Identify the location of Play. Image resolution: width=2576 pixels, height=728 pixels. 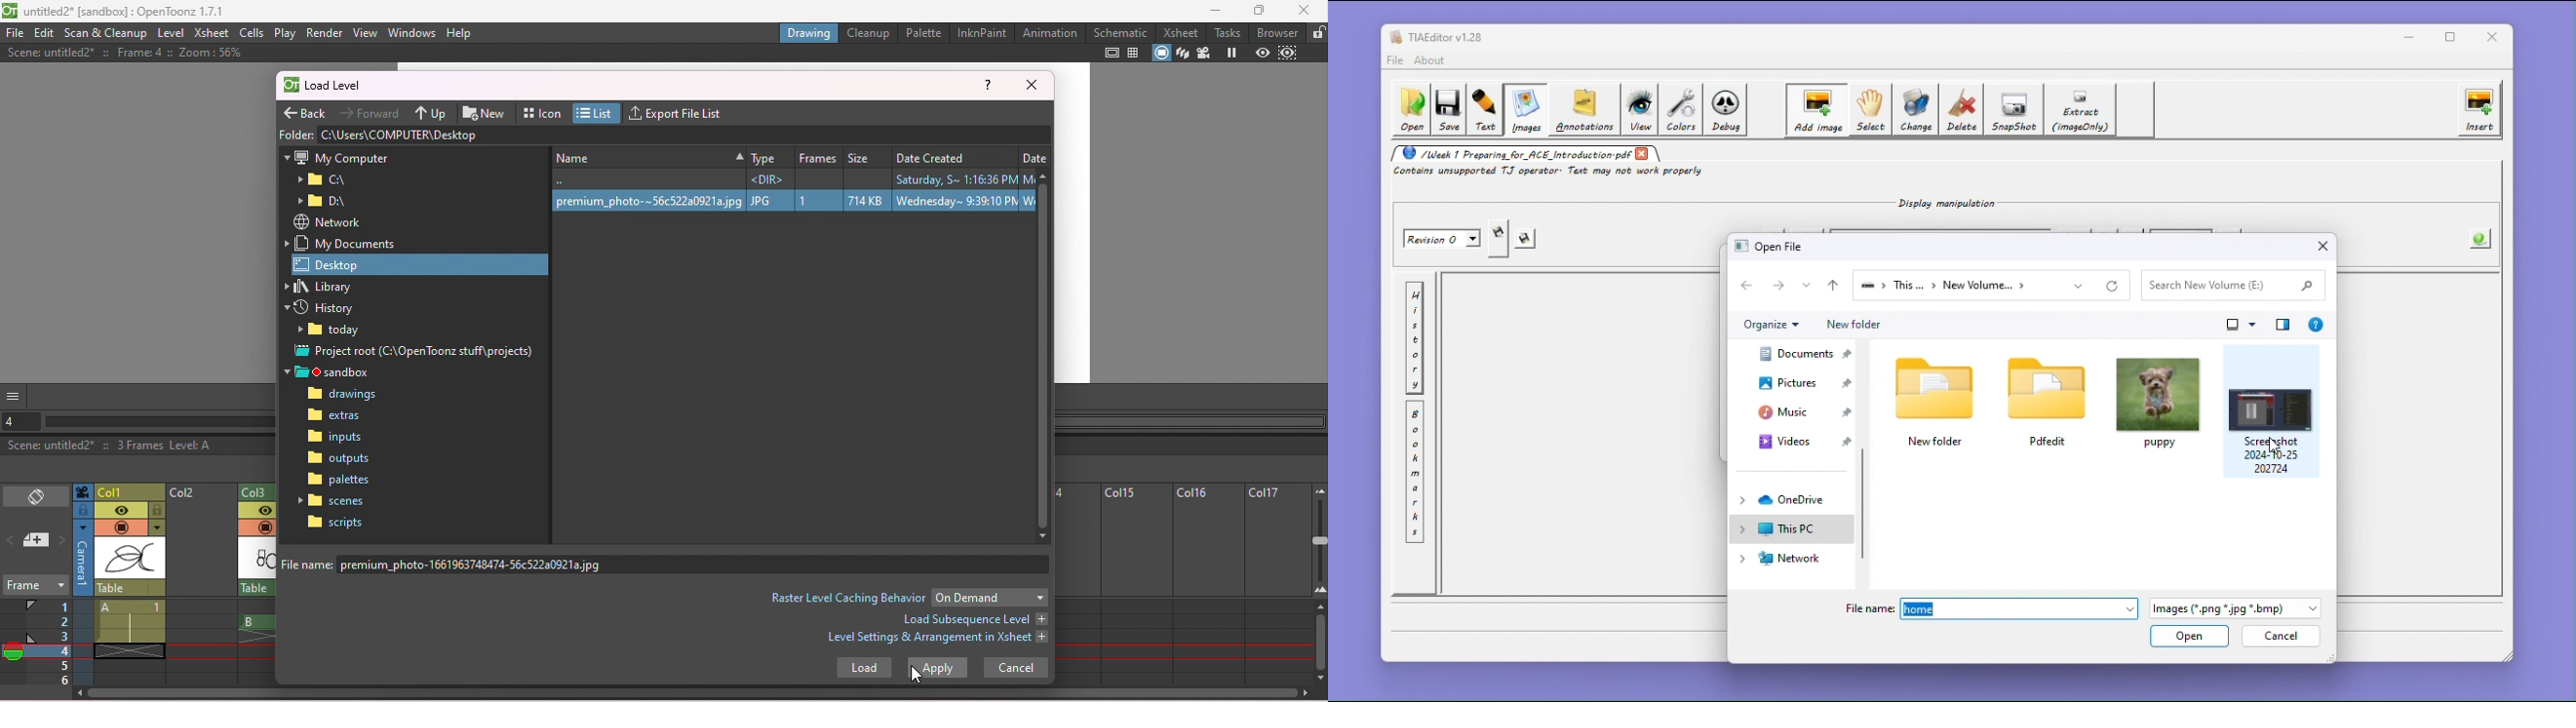
(285, 33).